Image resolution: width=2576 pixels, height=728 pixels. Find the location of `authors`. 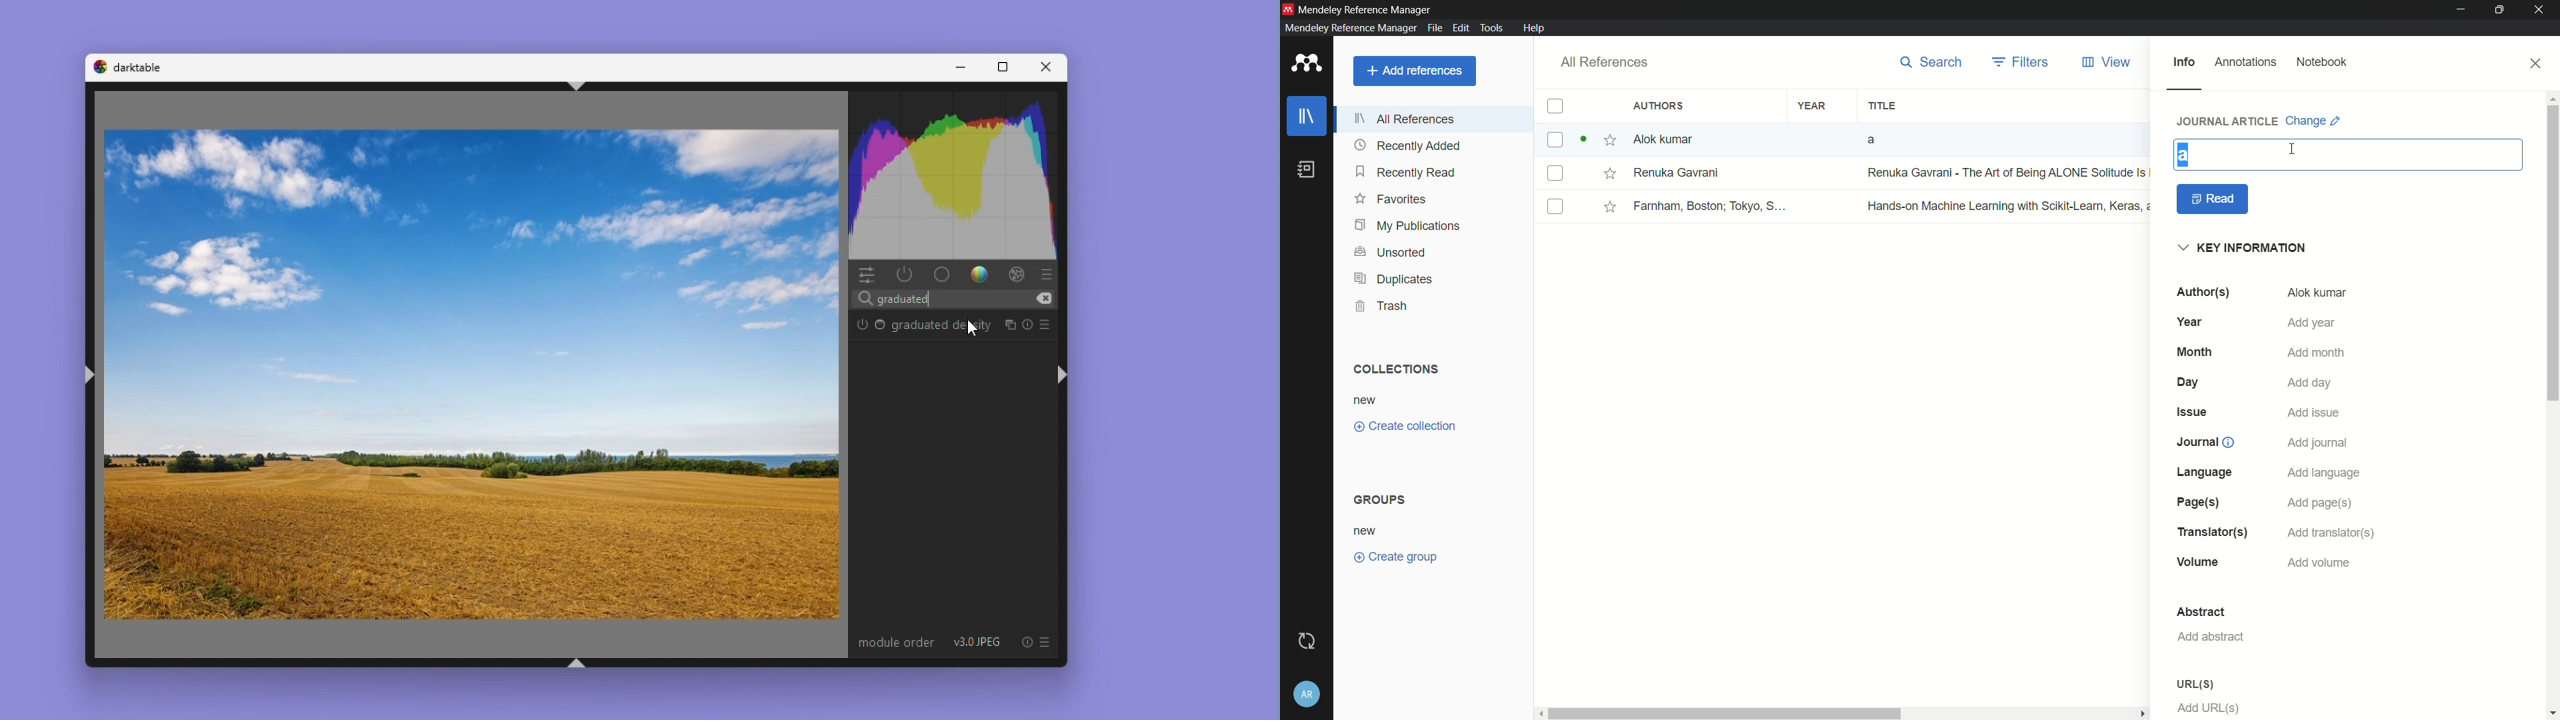

authors is located at coordinates (2202, 292).